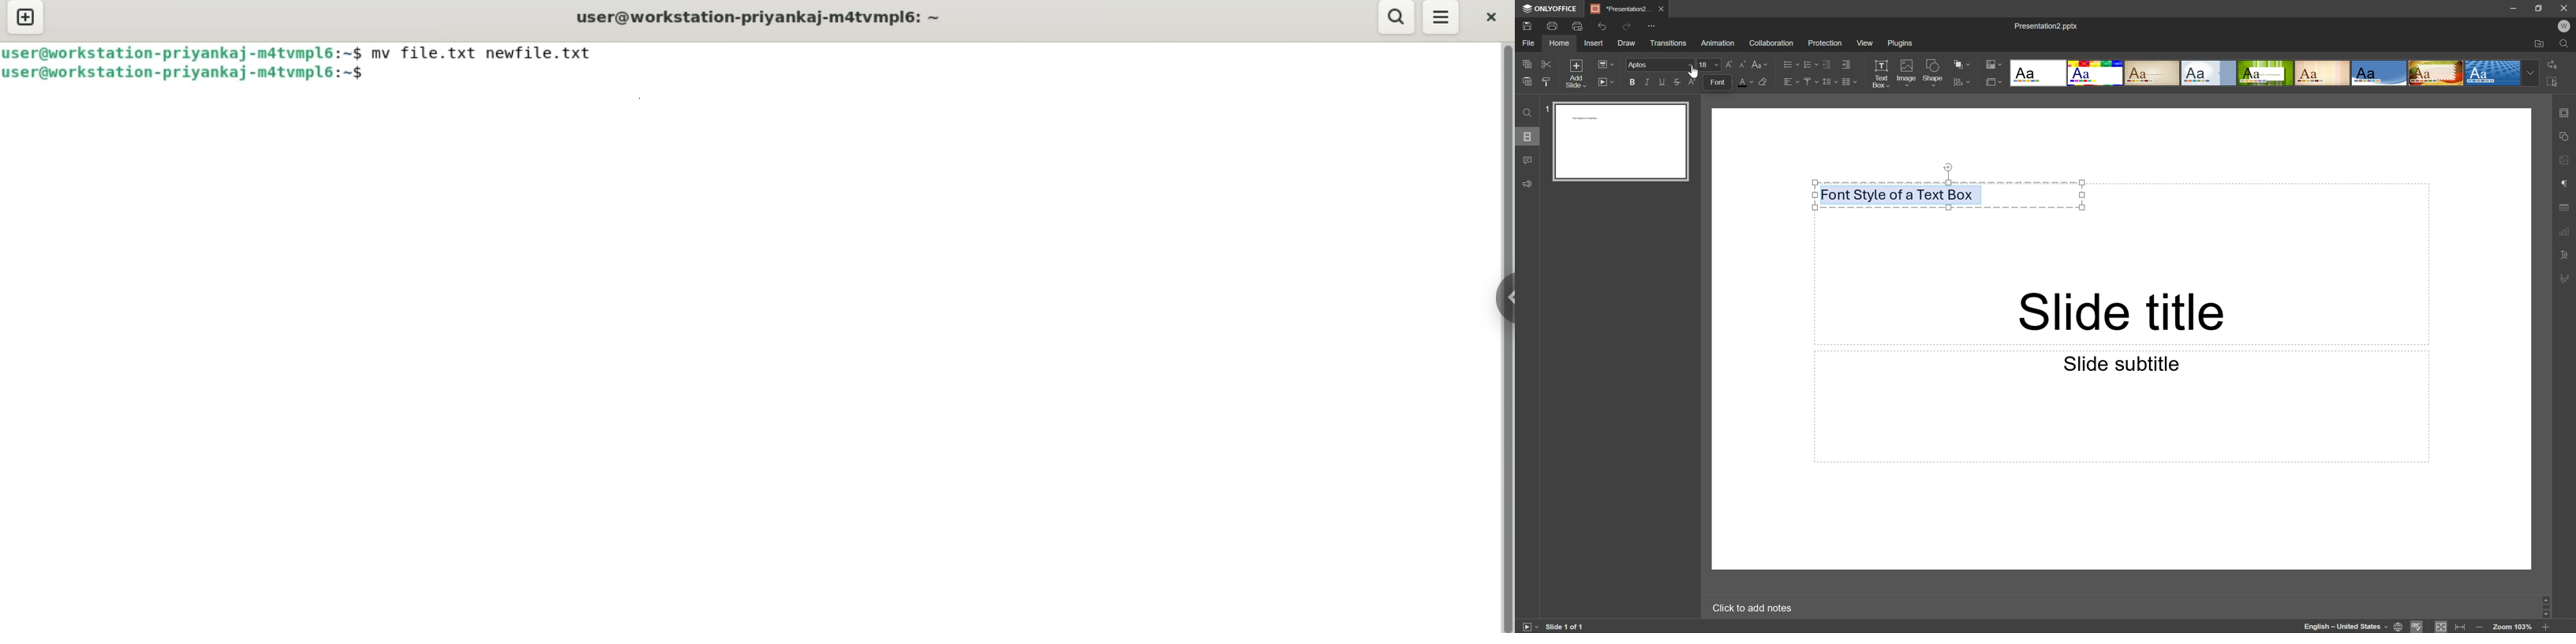  I want to click on Start Slideshow, so click(1529, 627).